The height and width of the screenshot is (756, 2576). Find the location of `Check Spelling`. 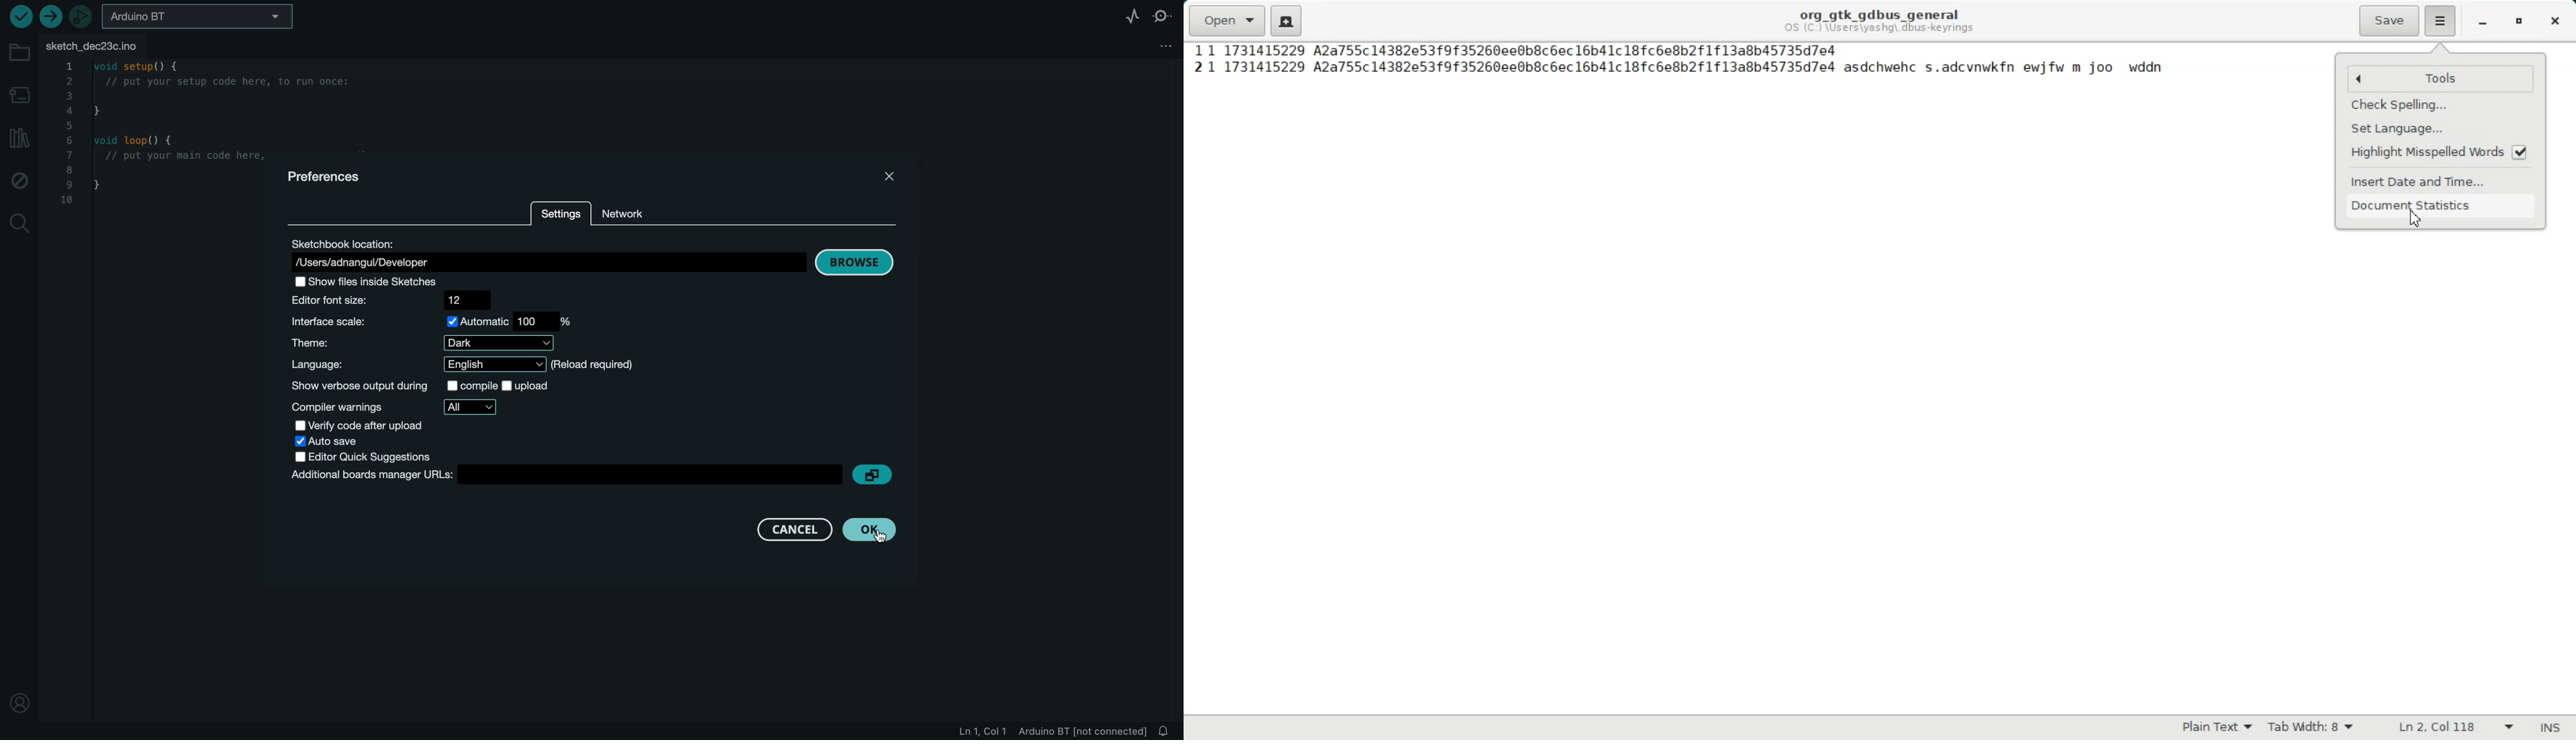

Check Spelling is located at coordinates (2440, 105).